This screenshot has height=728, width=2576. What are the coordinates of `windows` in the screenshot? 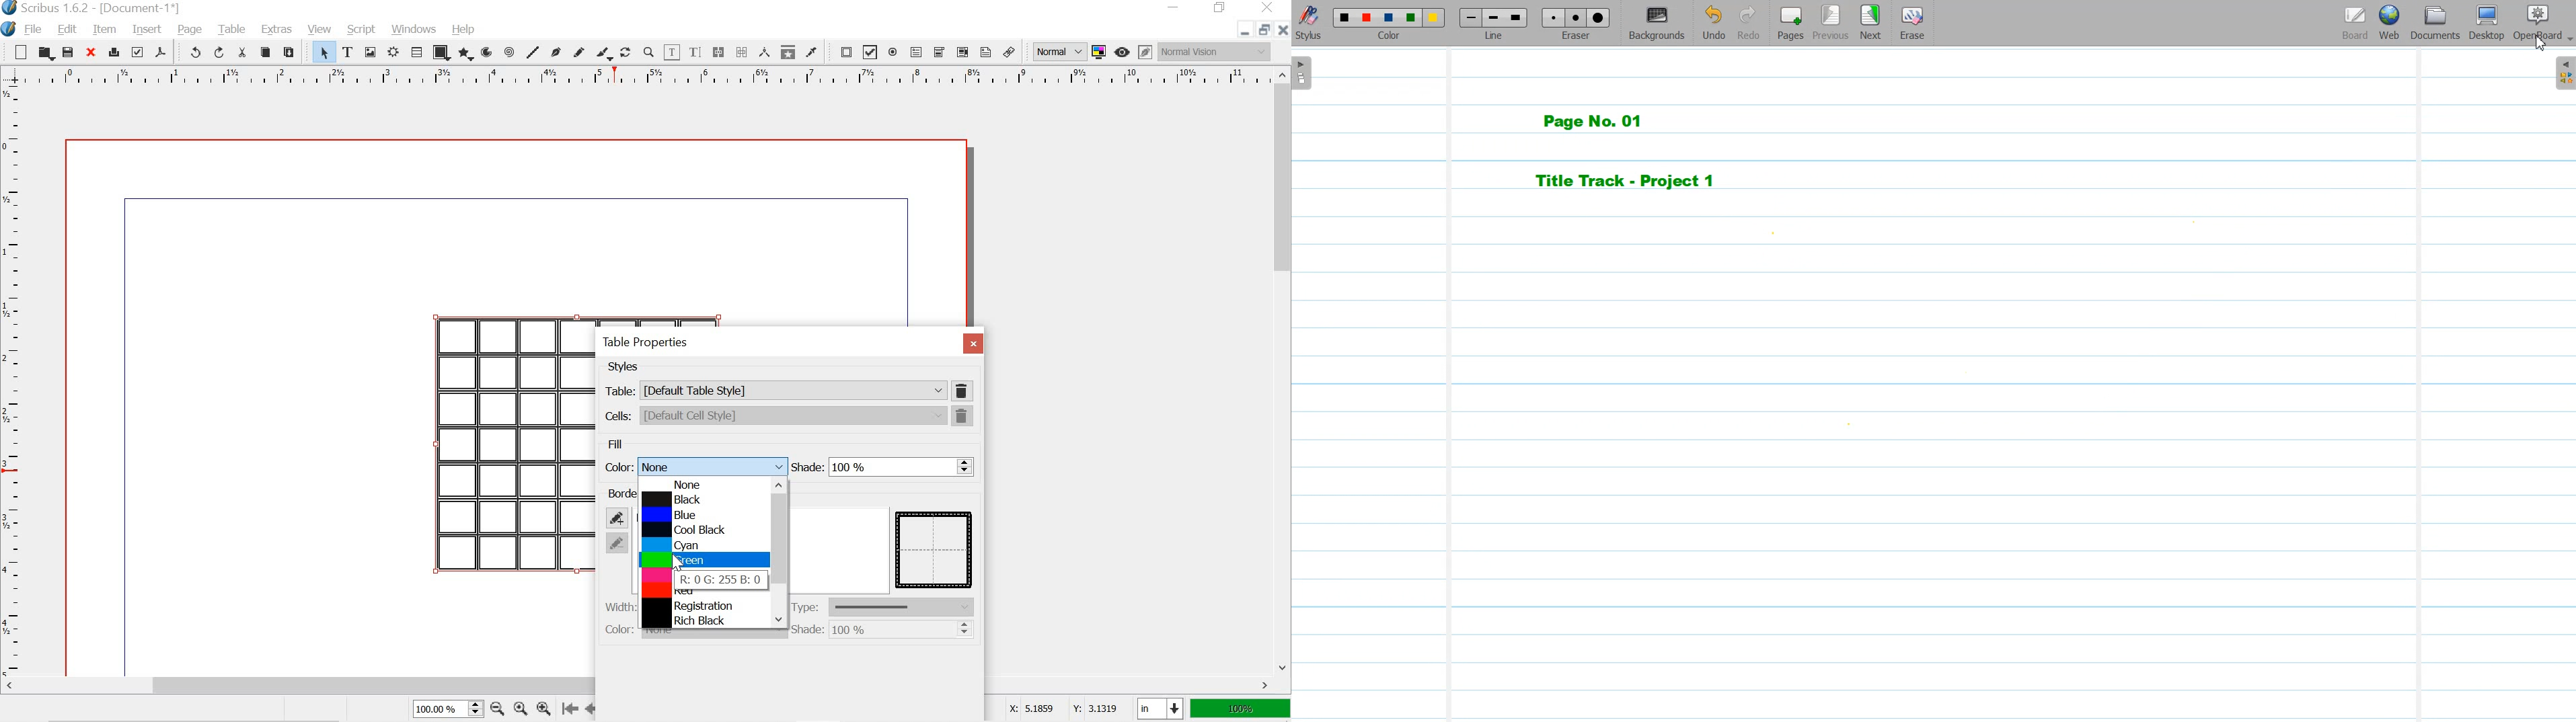 It's located at (416, 30).